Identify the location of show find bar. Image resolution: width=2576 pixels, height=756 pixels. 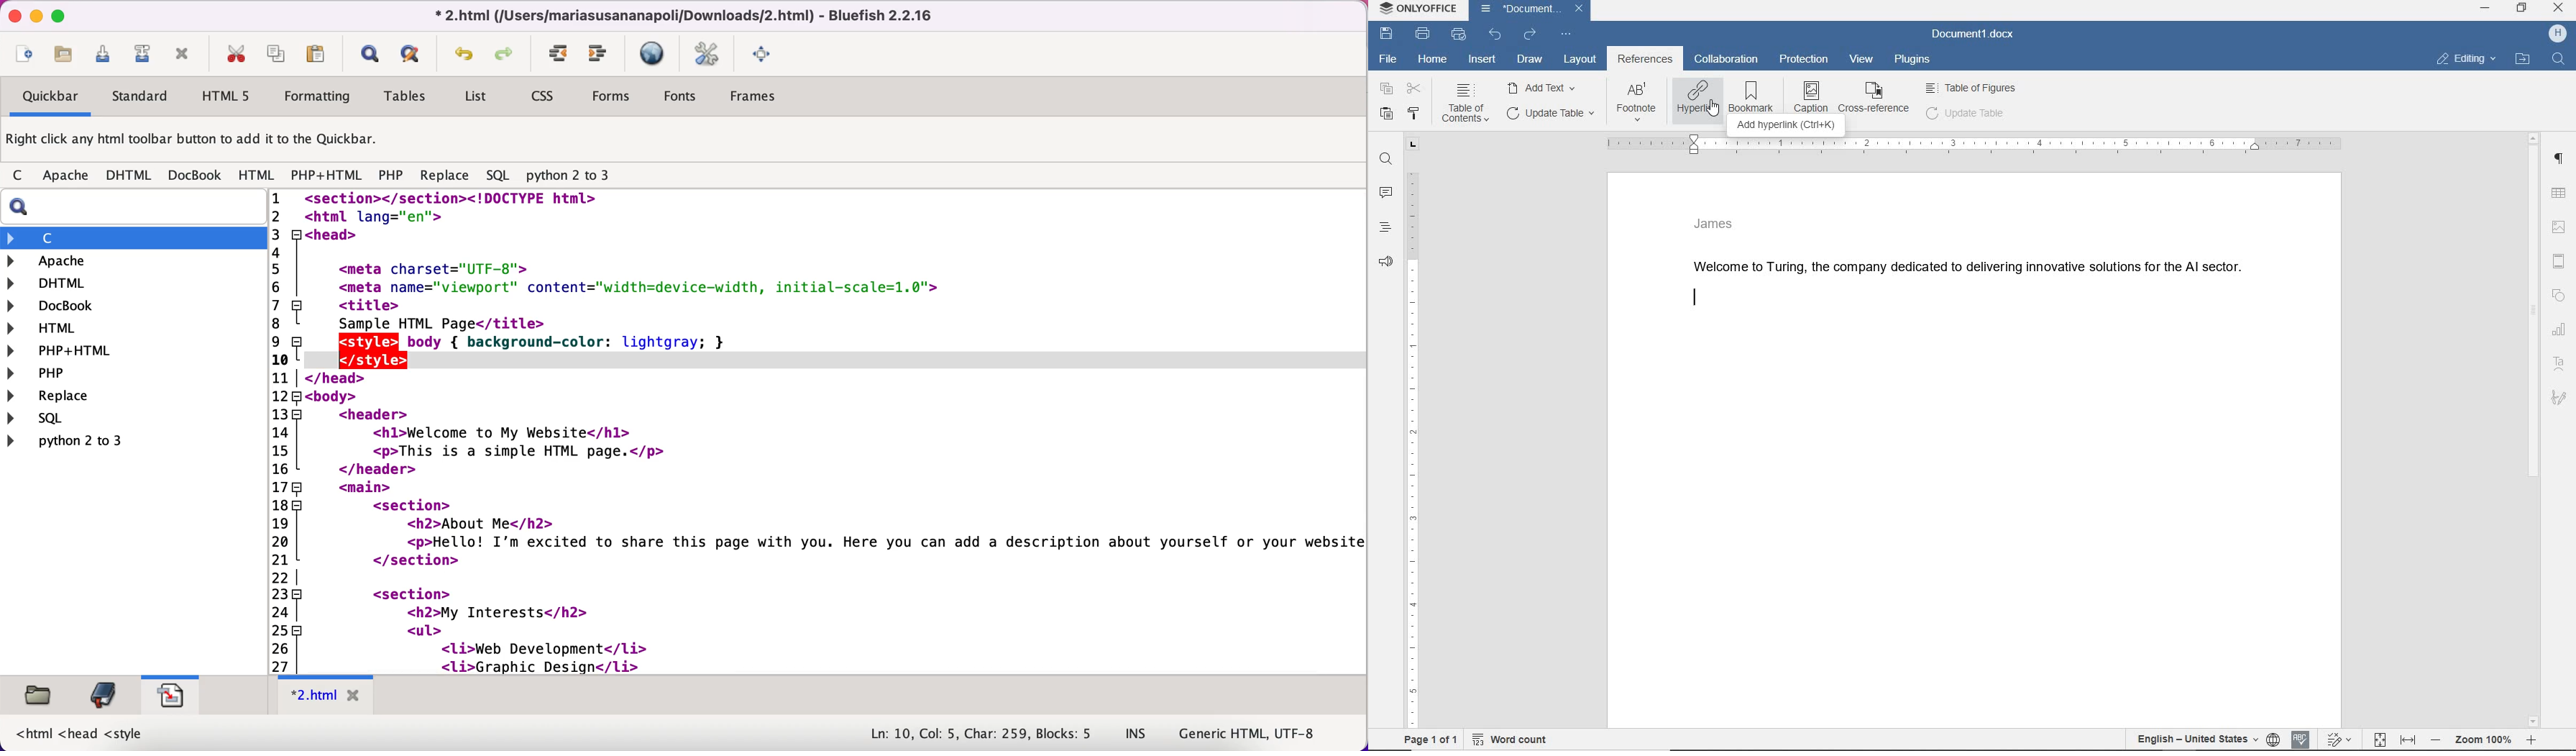
(369, 55).